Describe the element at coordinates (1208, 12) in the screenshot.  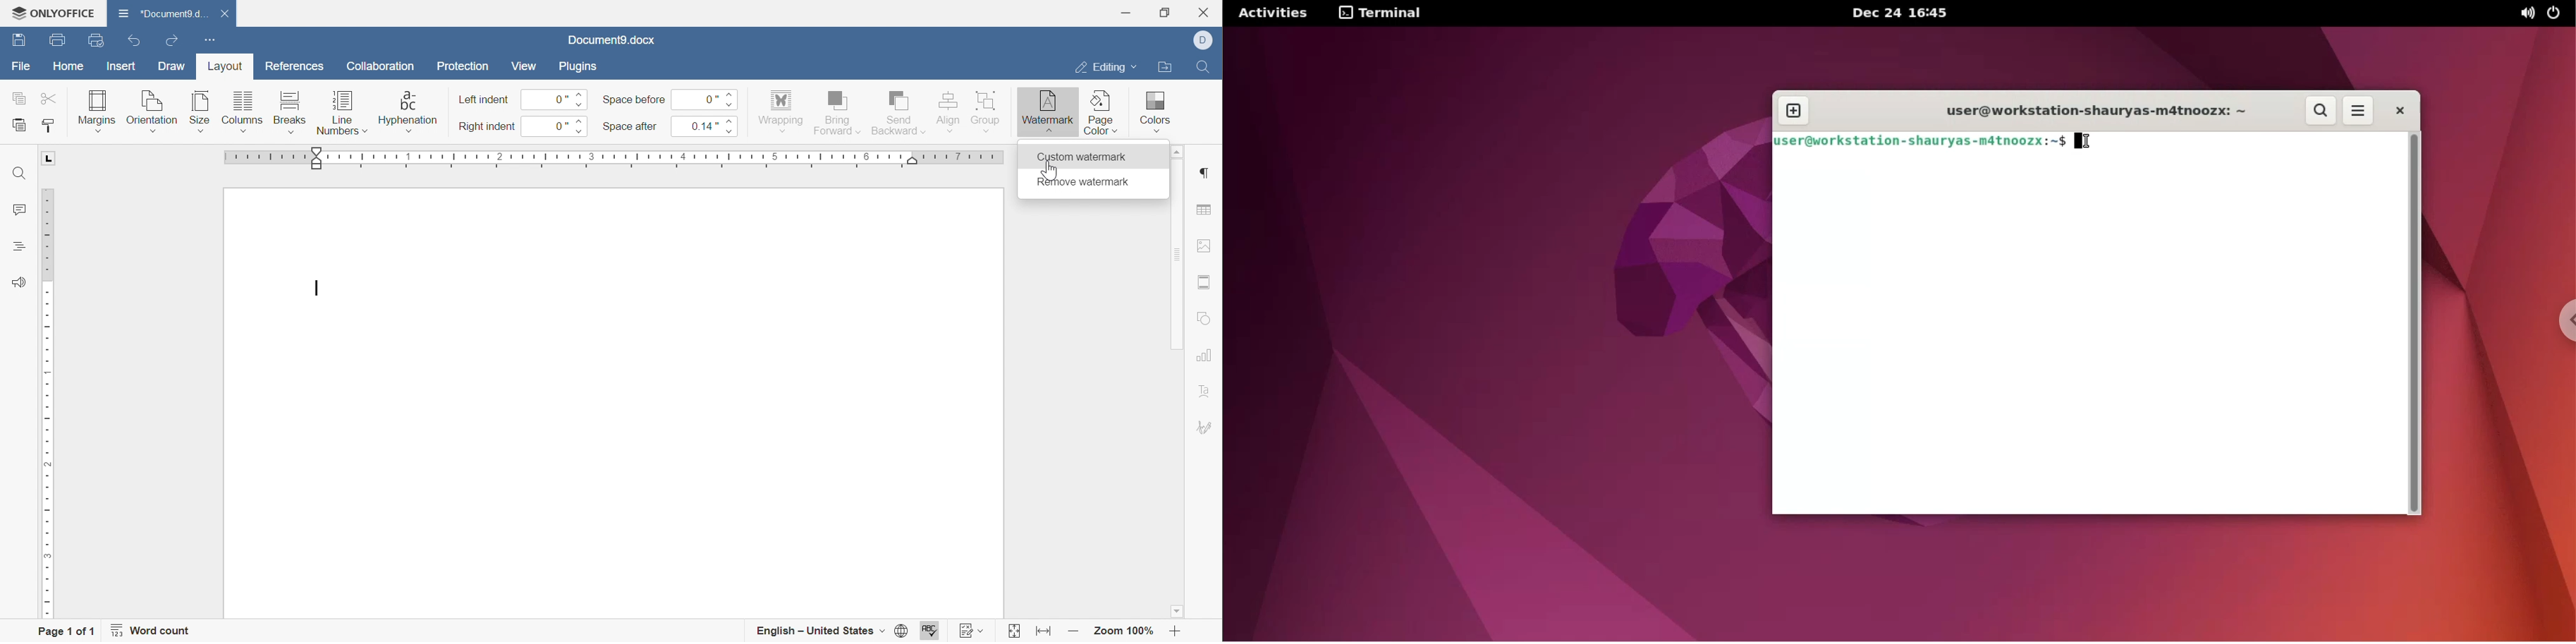
I see `close` at that location.